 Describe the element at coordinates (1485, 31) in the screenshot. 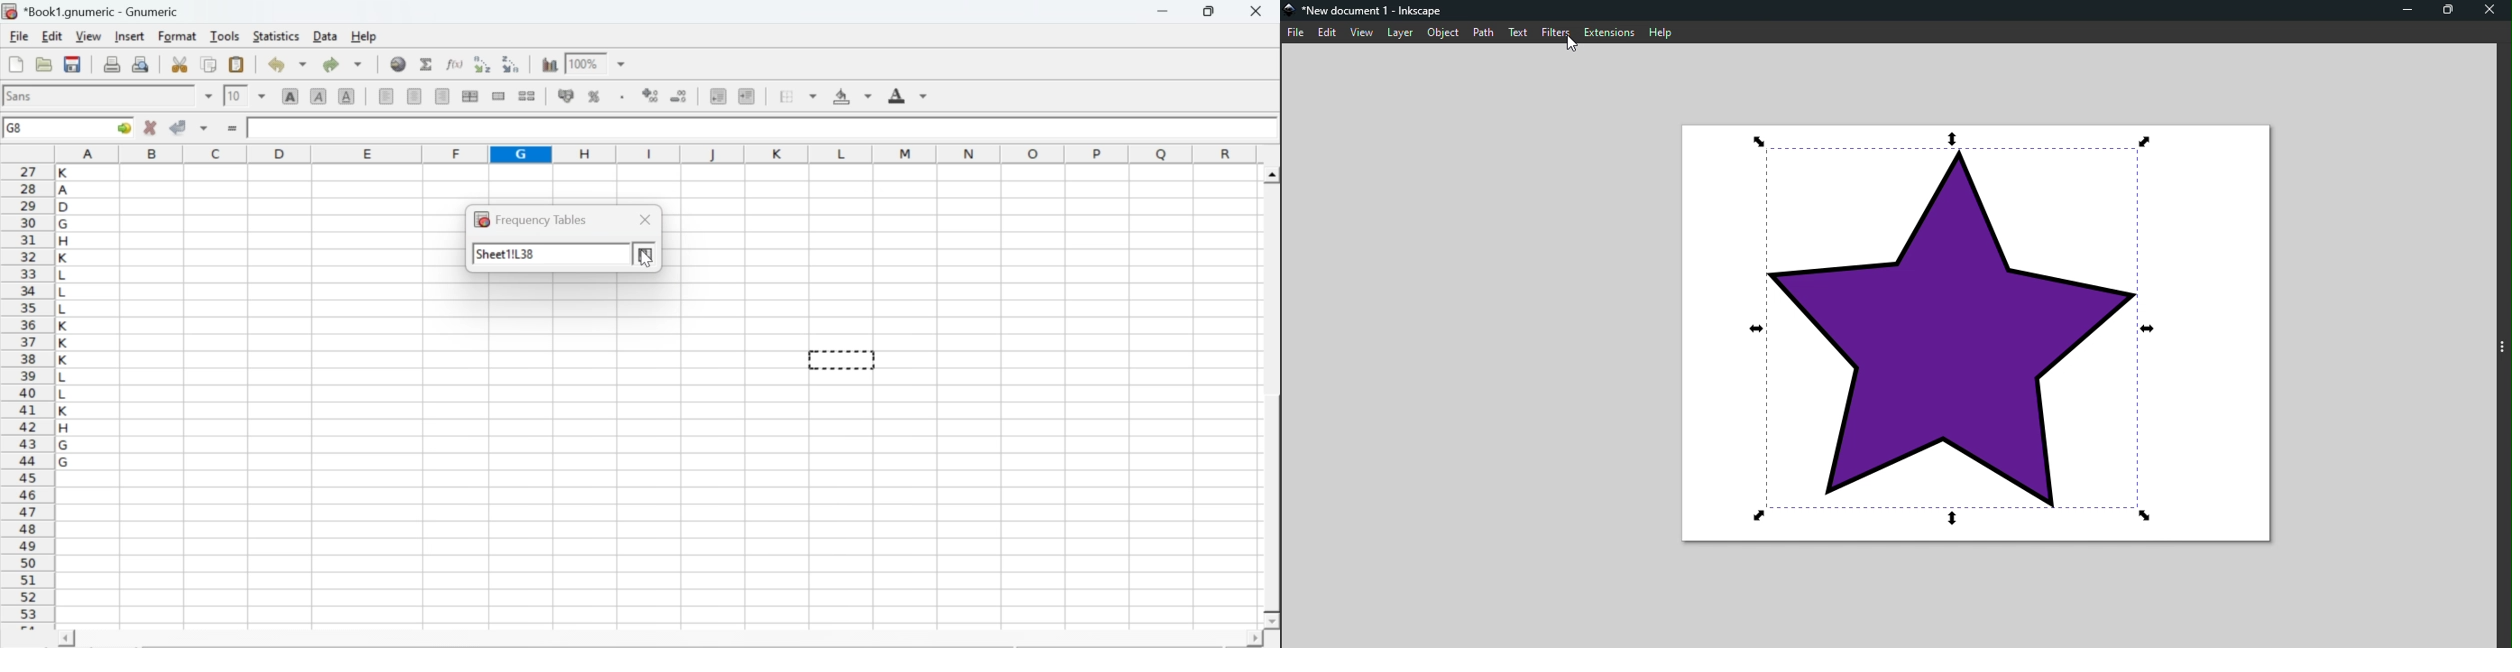

I see `Path` at that location.